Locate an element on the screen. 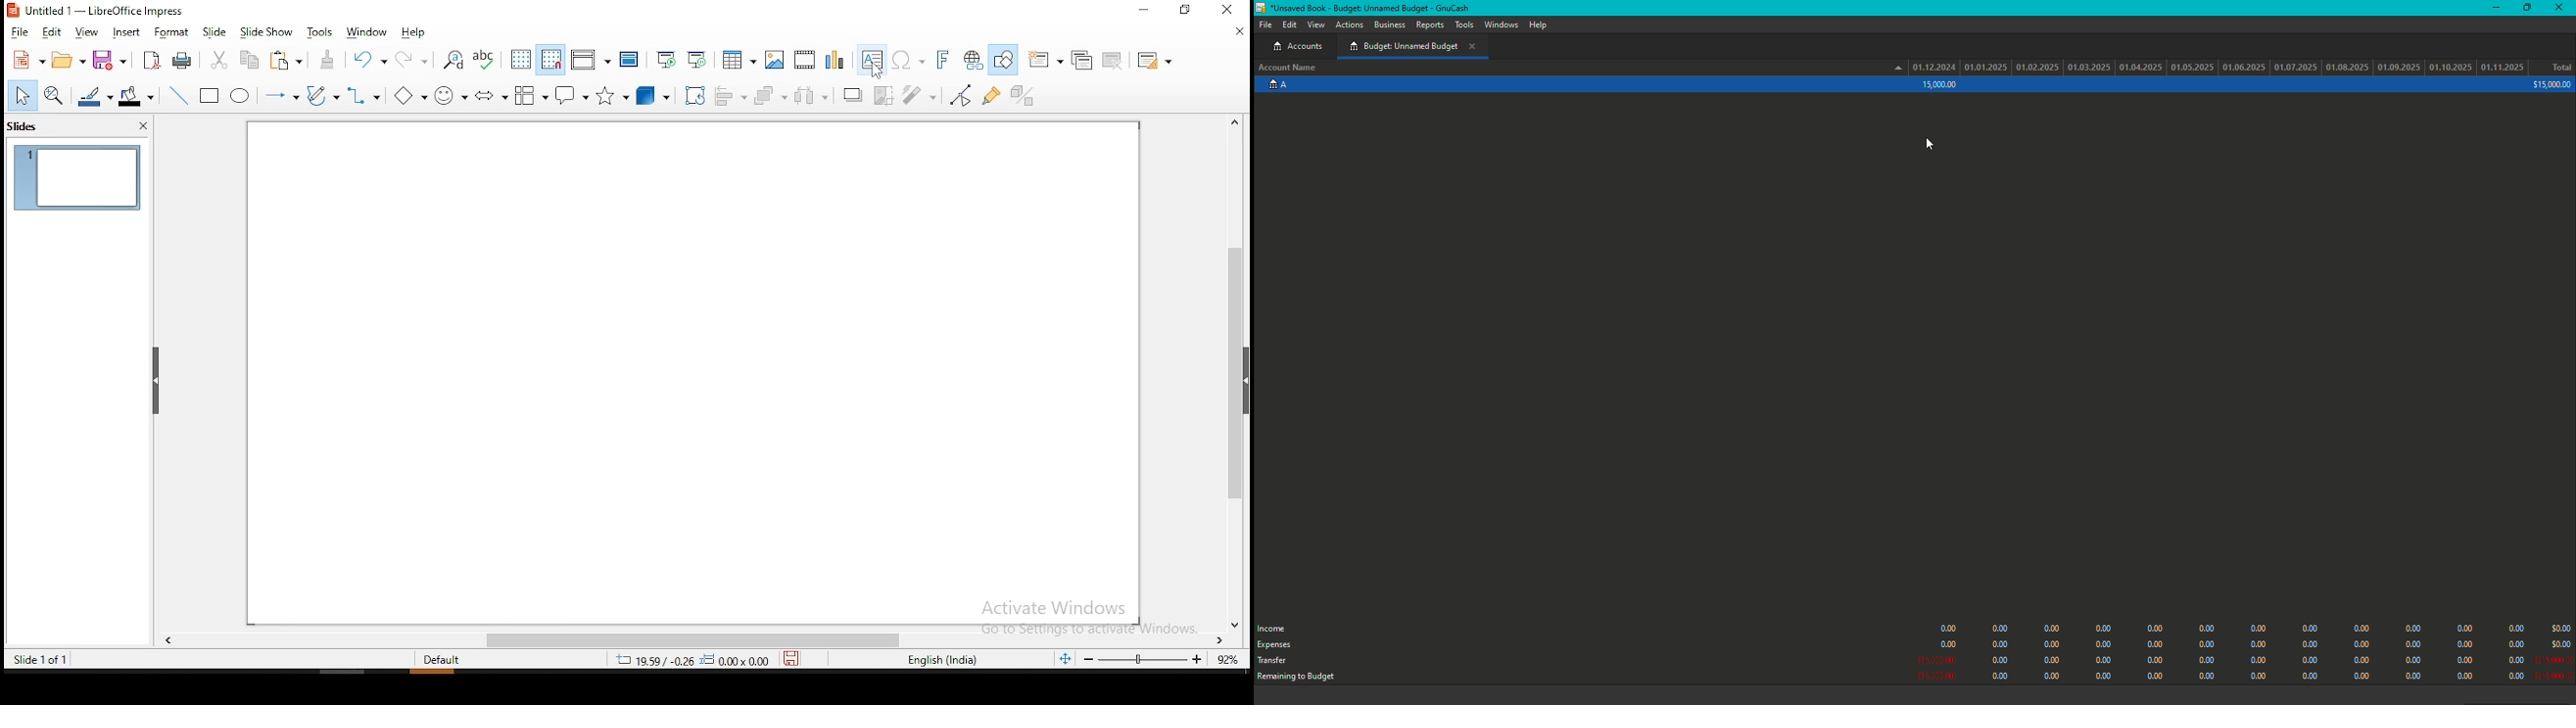  $0 is located at coordinates (2551, 85).